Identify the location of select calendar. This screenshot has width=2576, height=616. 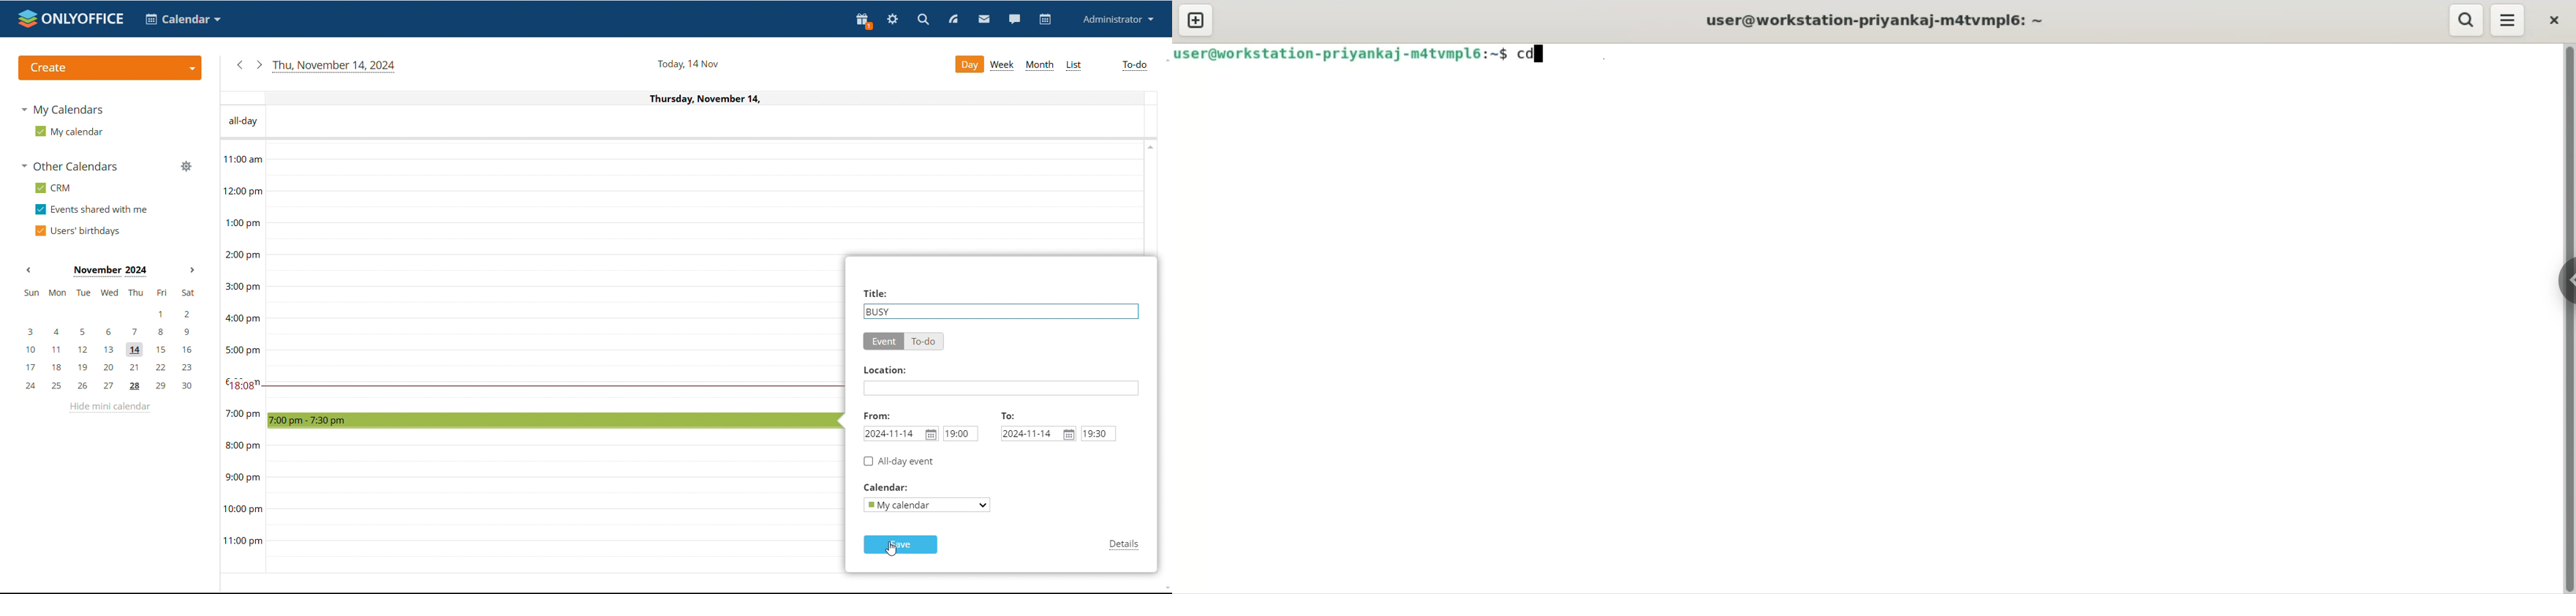
(928, 505).